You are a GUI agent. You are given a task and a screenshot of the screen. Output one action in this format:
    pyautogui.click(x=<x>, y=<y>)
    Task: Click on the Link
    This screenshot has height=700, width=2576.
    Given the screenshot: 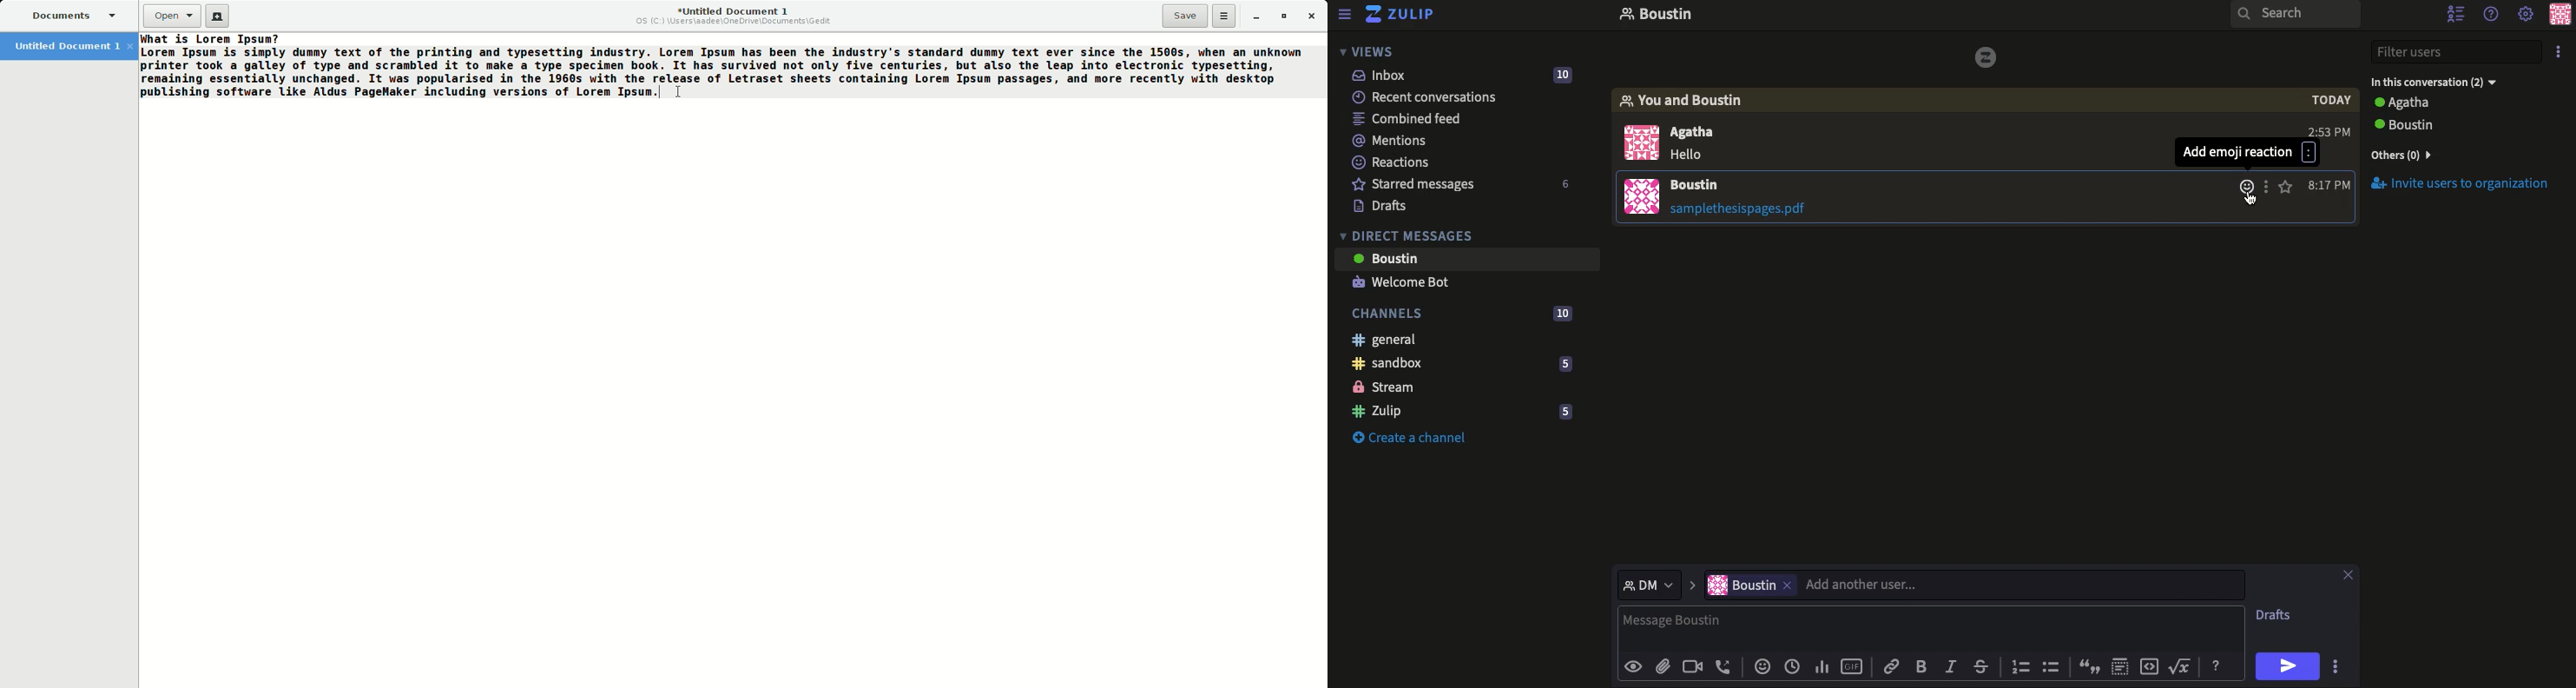 What is the action you would take?
    pyautogui.click(x=1890, y=665)
    